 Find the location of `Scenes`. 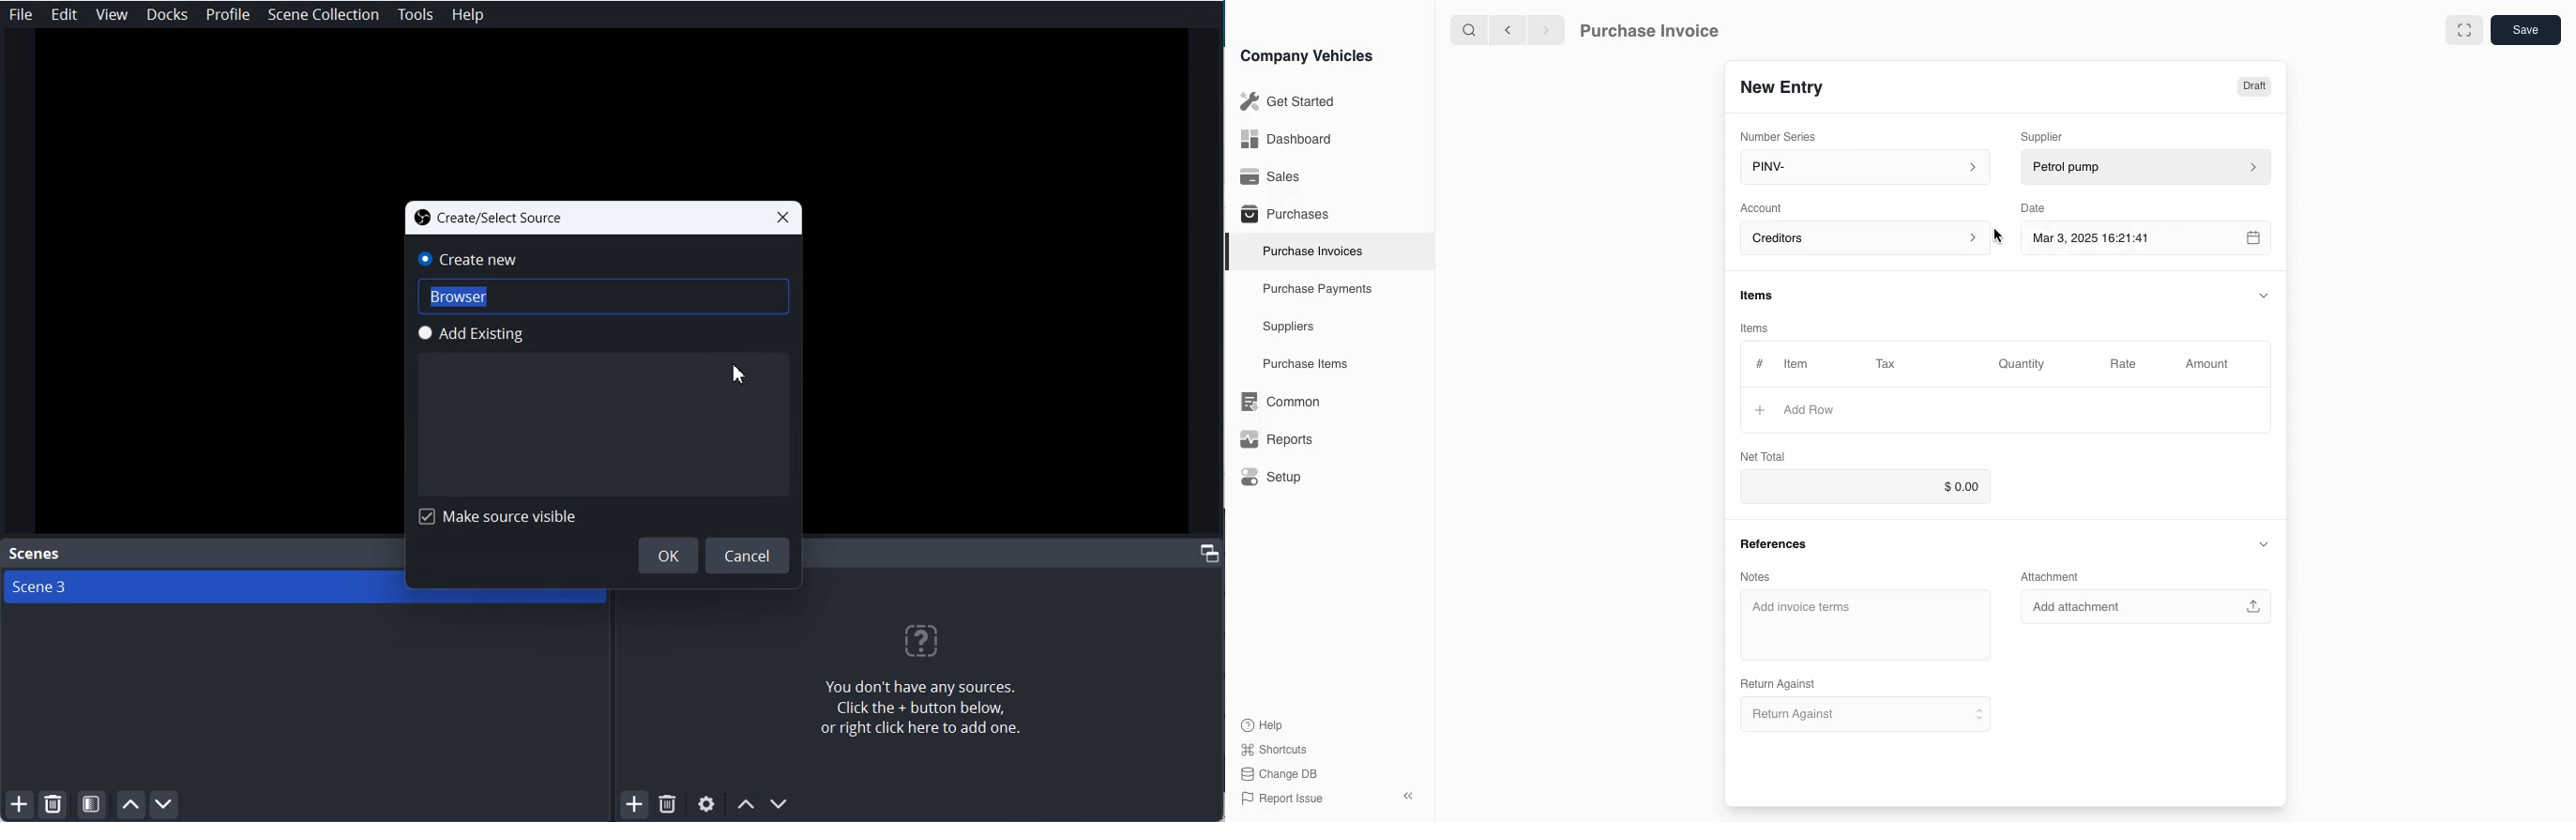

Scenes is located at coordinates (32, 553).